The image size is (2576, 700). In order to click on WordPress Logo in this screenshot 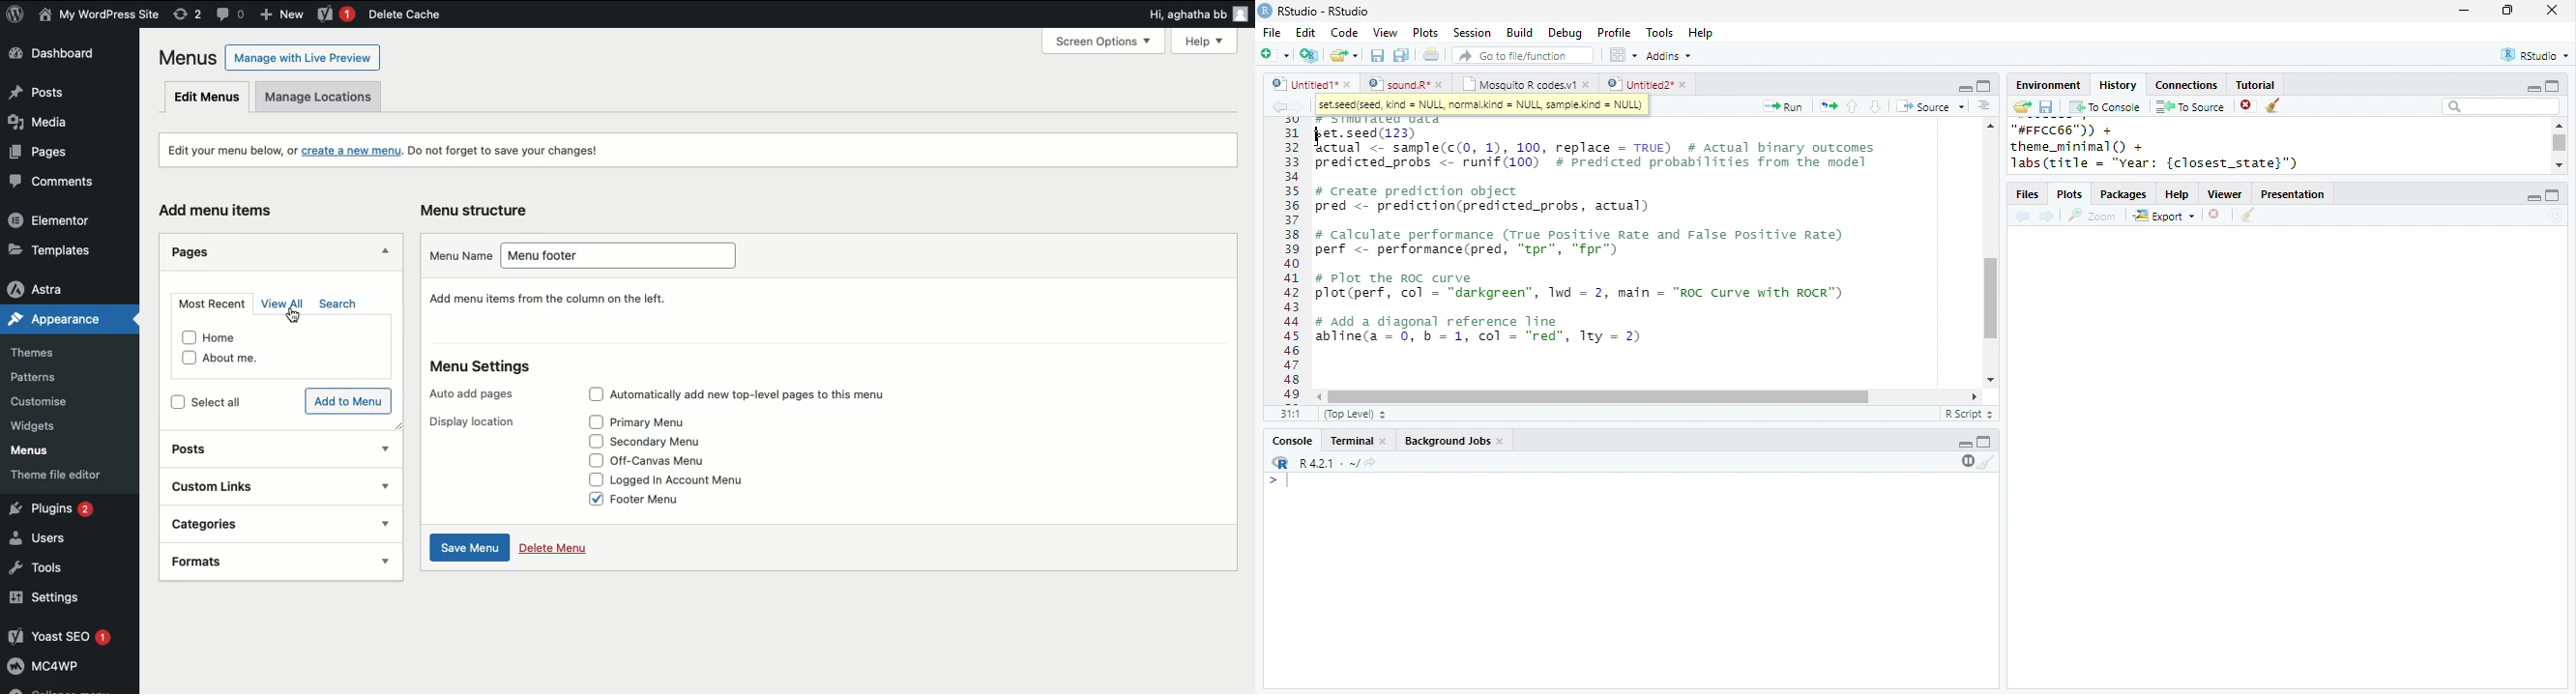, I will do `click(16, 14)`.